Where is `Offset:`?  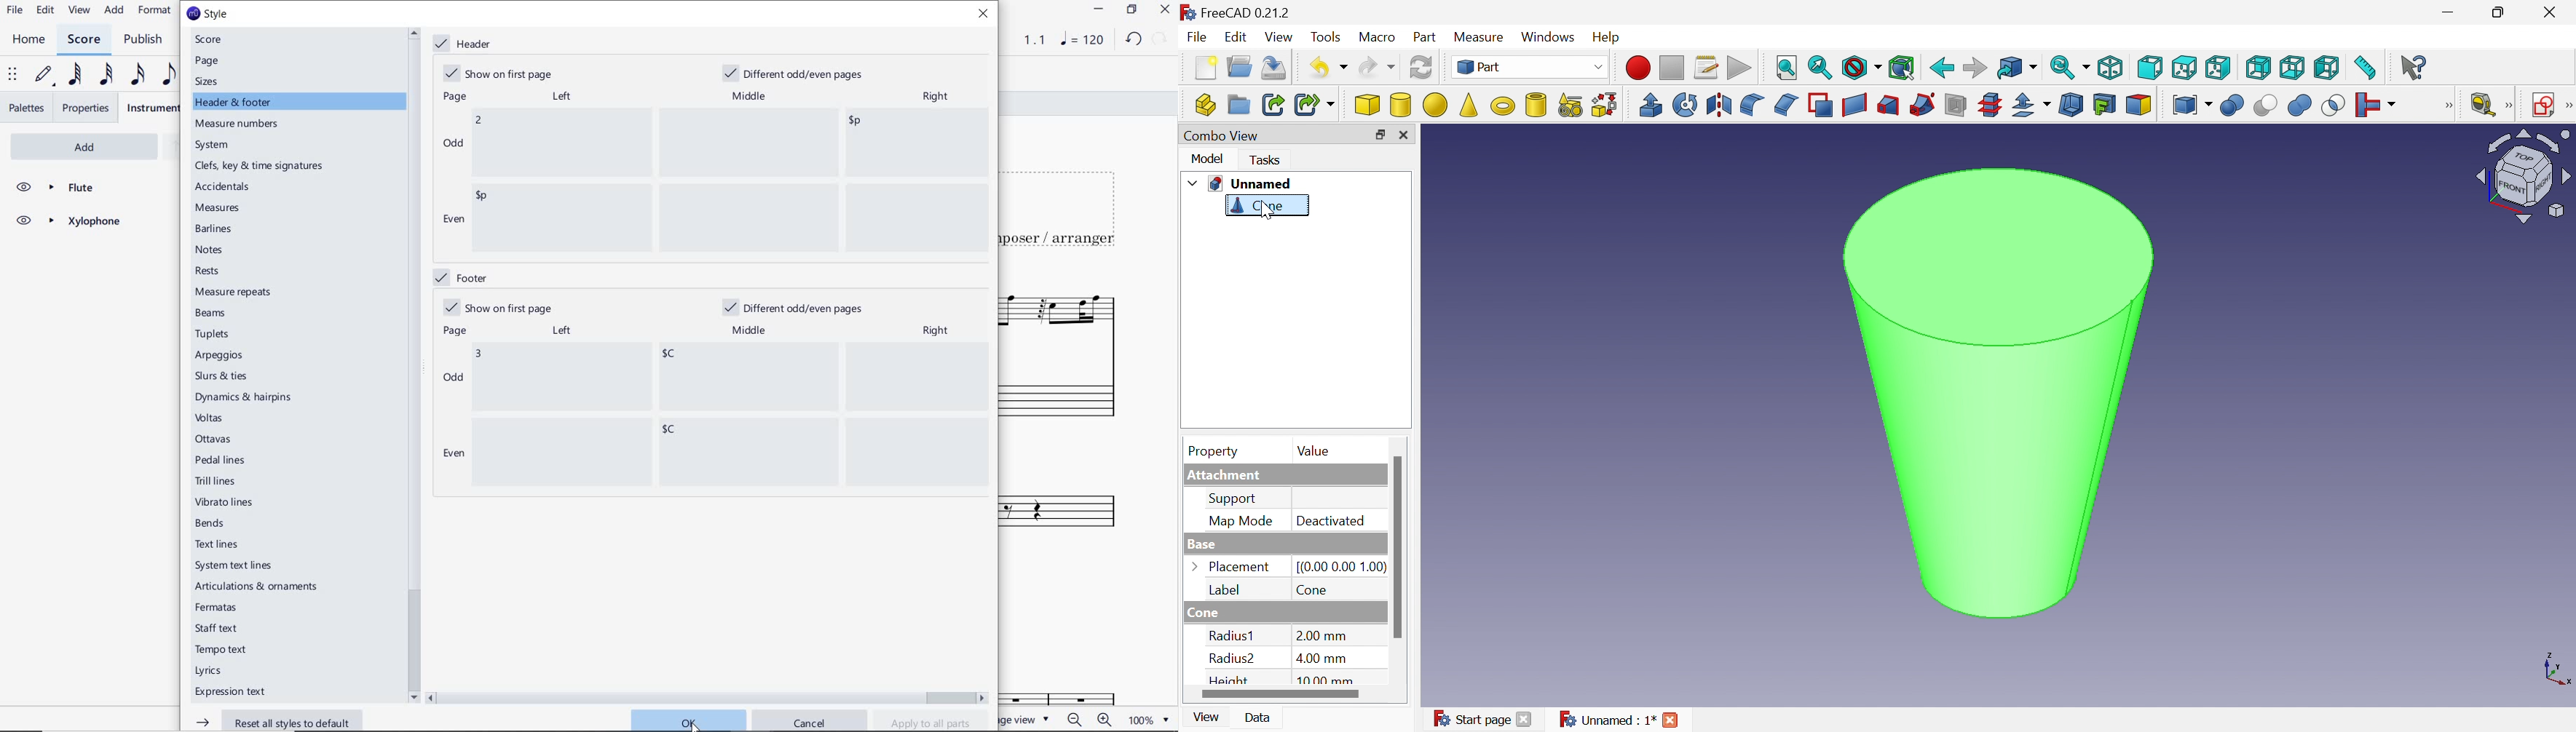
Offset: is located at coordinates (2032, 106).